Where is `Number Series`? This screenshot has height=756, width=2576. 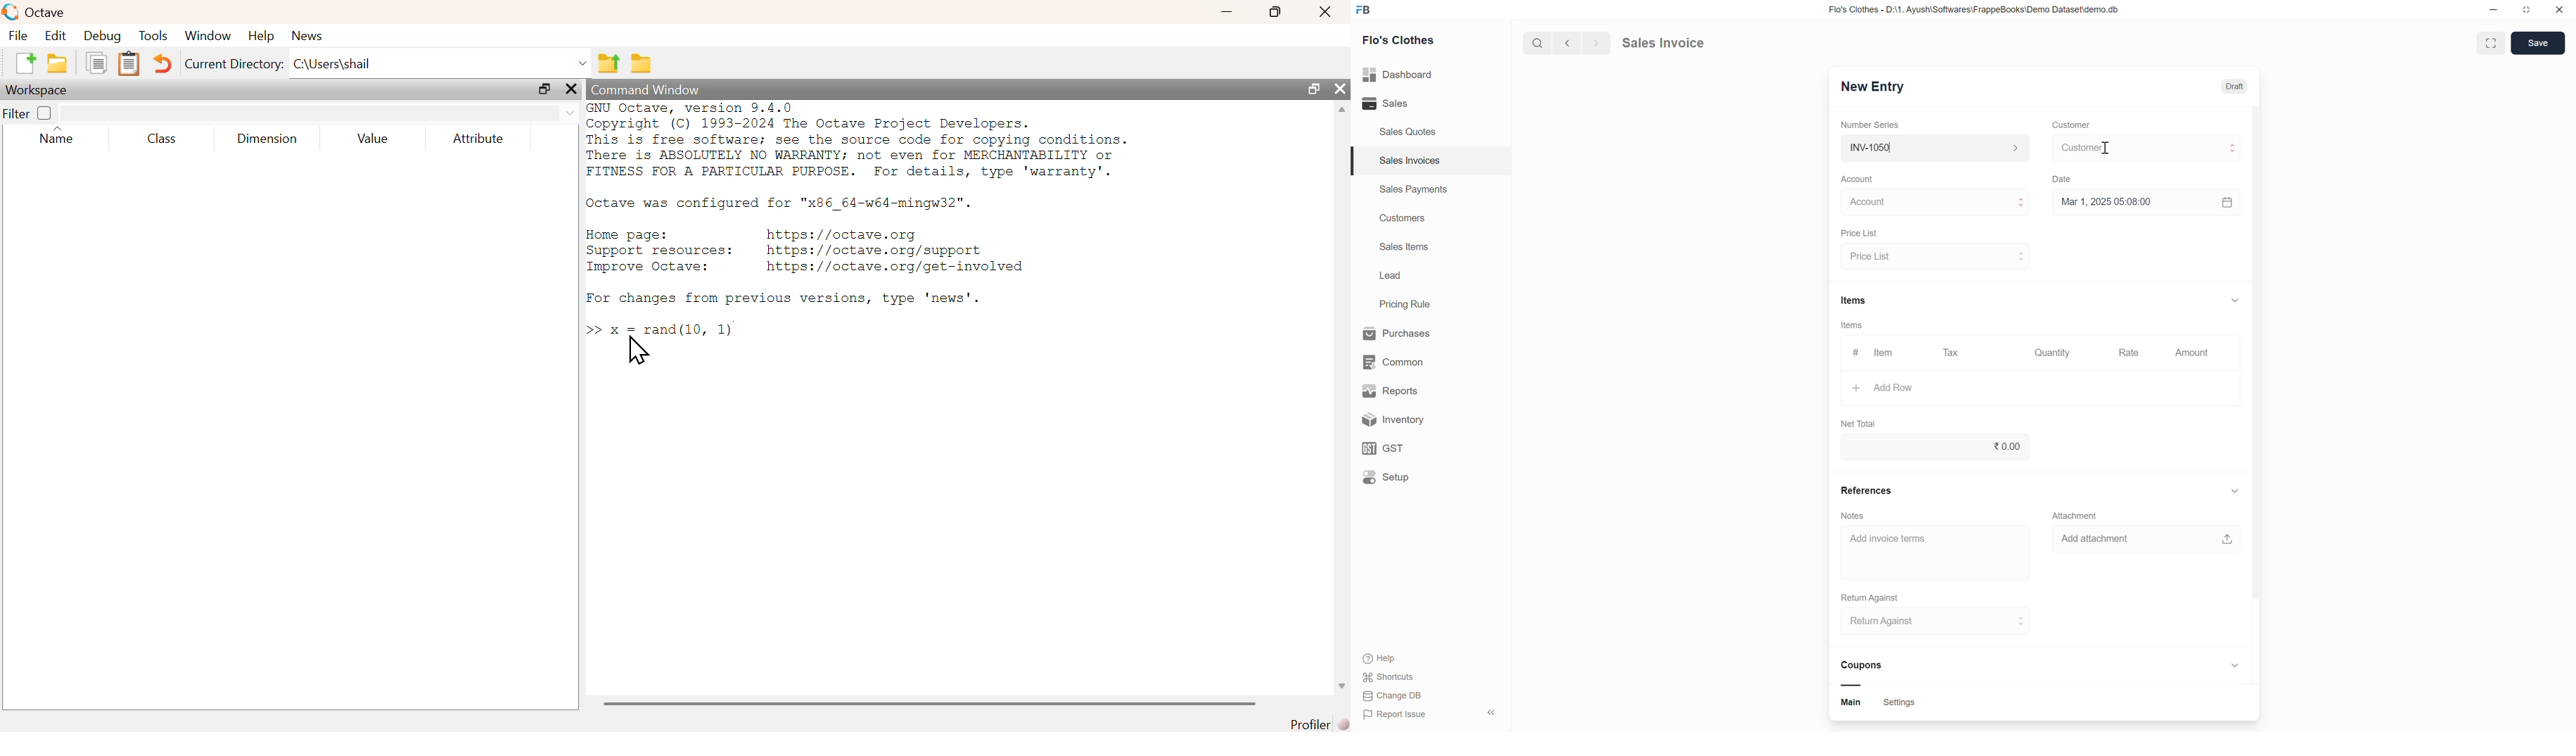 Number Series is located at coordinates (1871, 126).